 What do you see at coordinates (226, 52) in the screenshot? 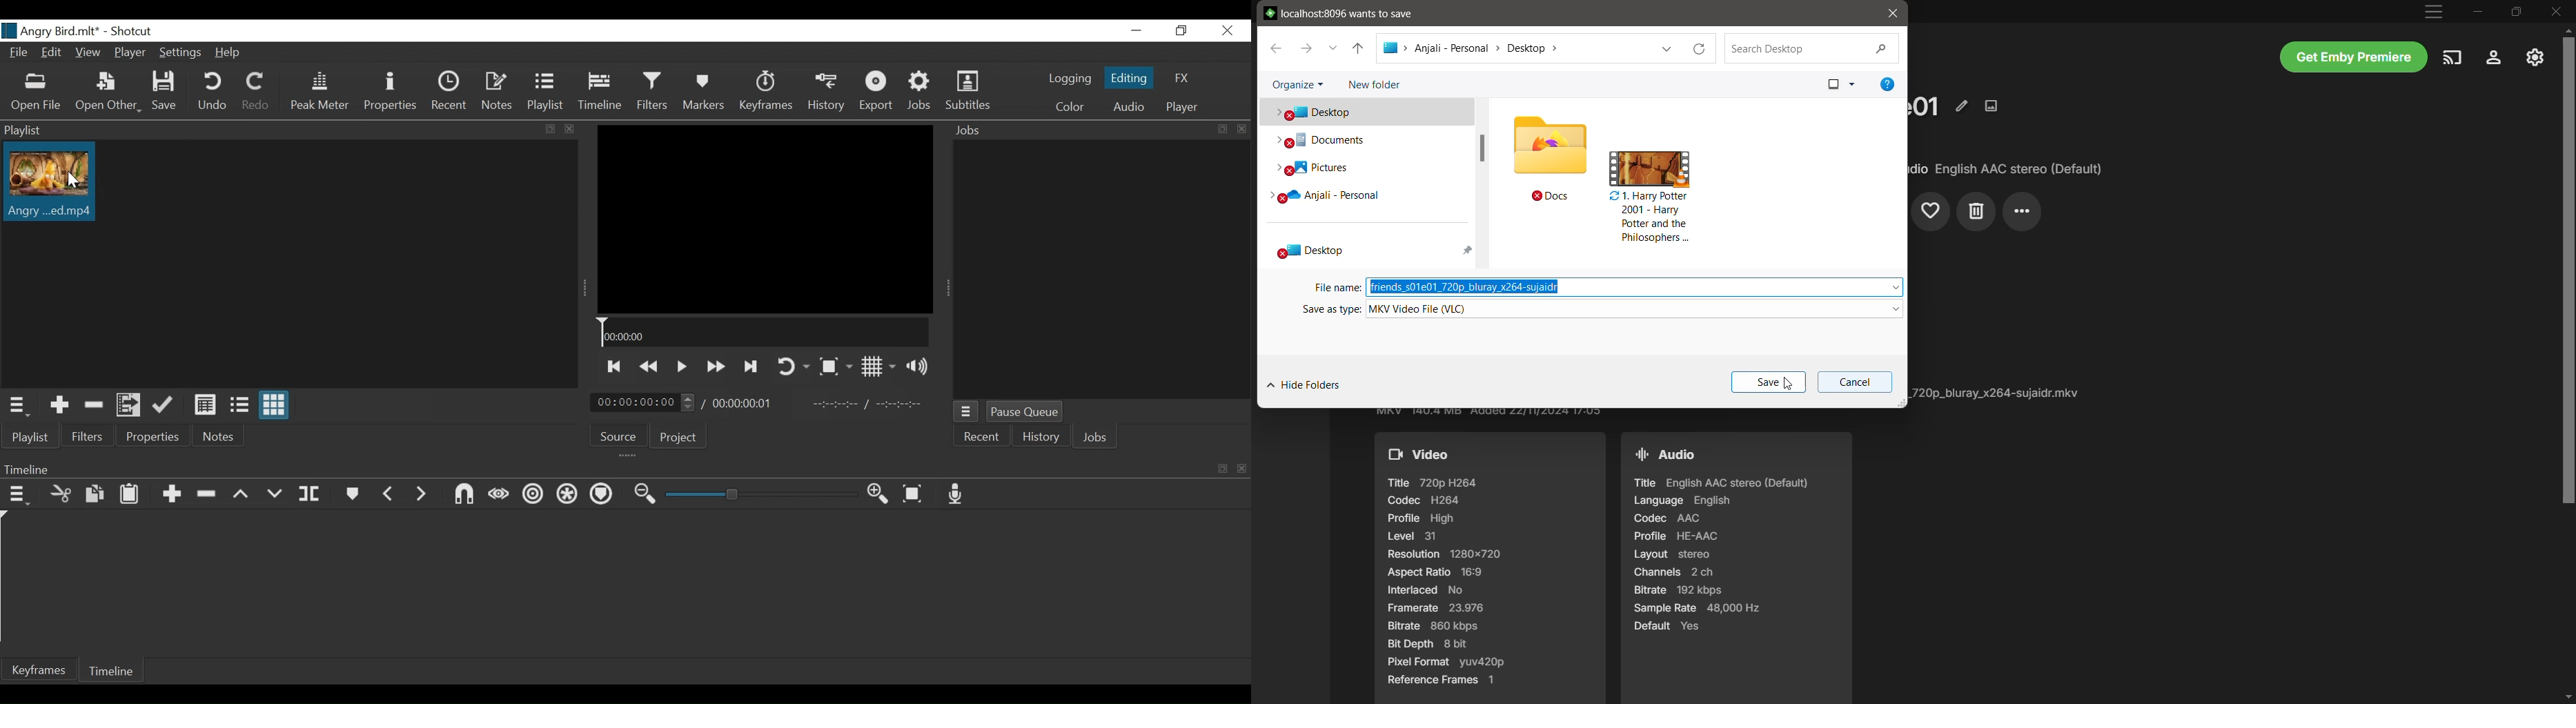
I see `Help` at bounding box center [226, 52].